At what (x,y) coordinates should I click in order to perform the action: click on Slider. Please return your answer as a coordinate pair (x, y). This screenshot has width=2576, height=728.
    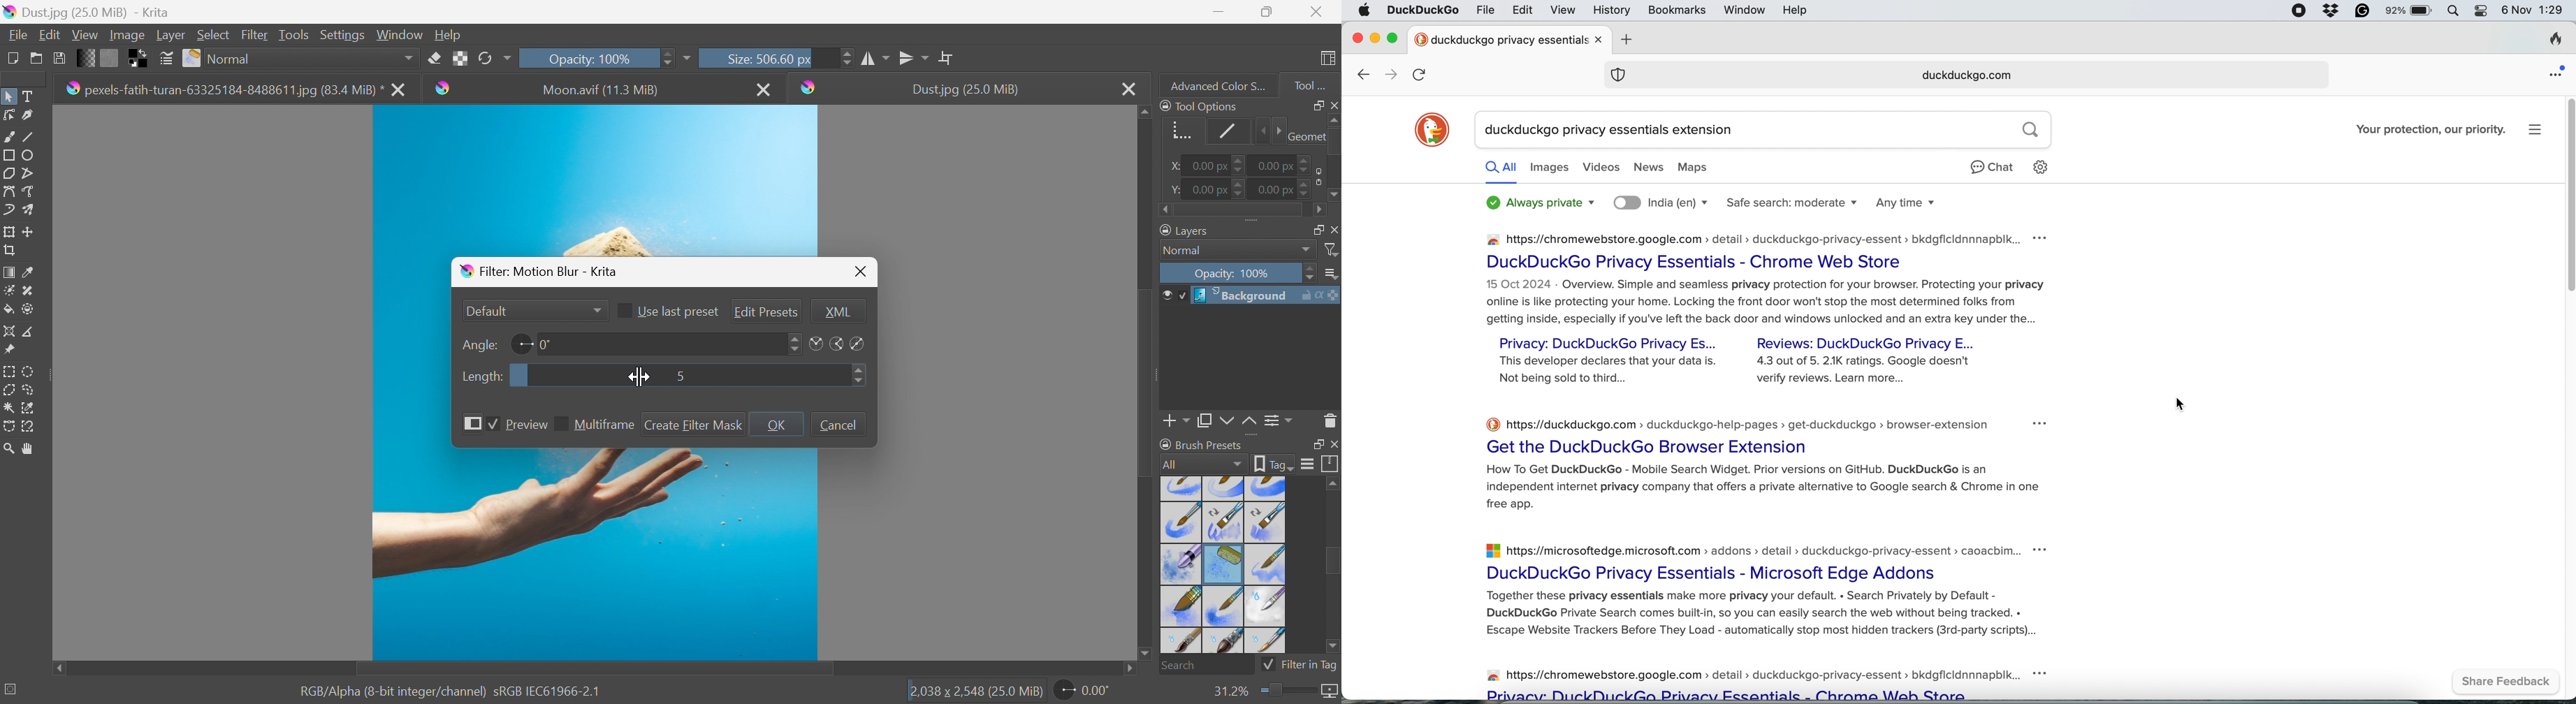
    Looking at the image, I should click on (1311, 274).